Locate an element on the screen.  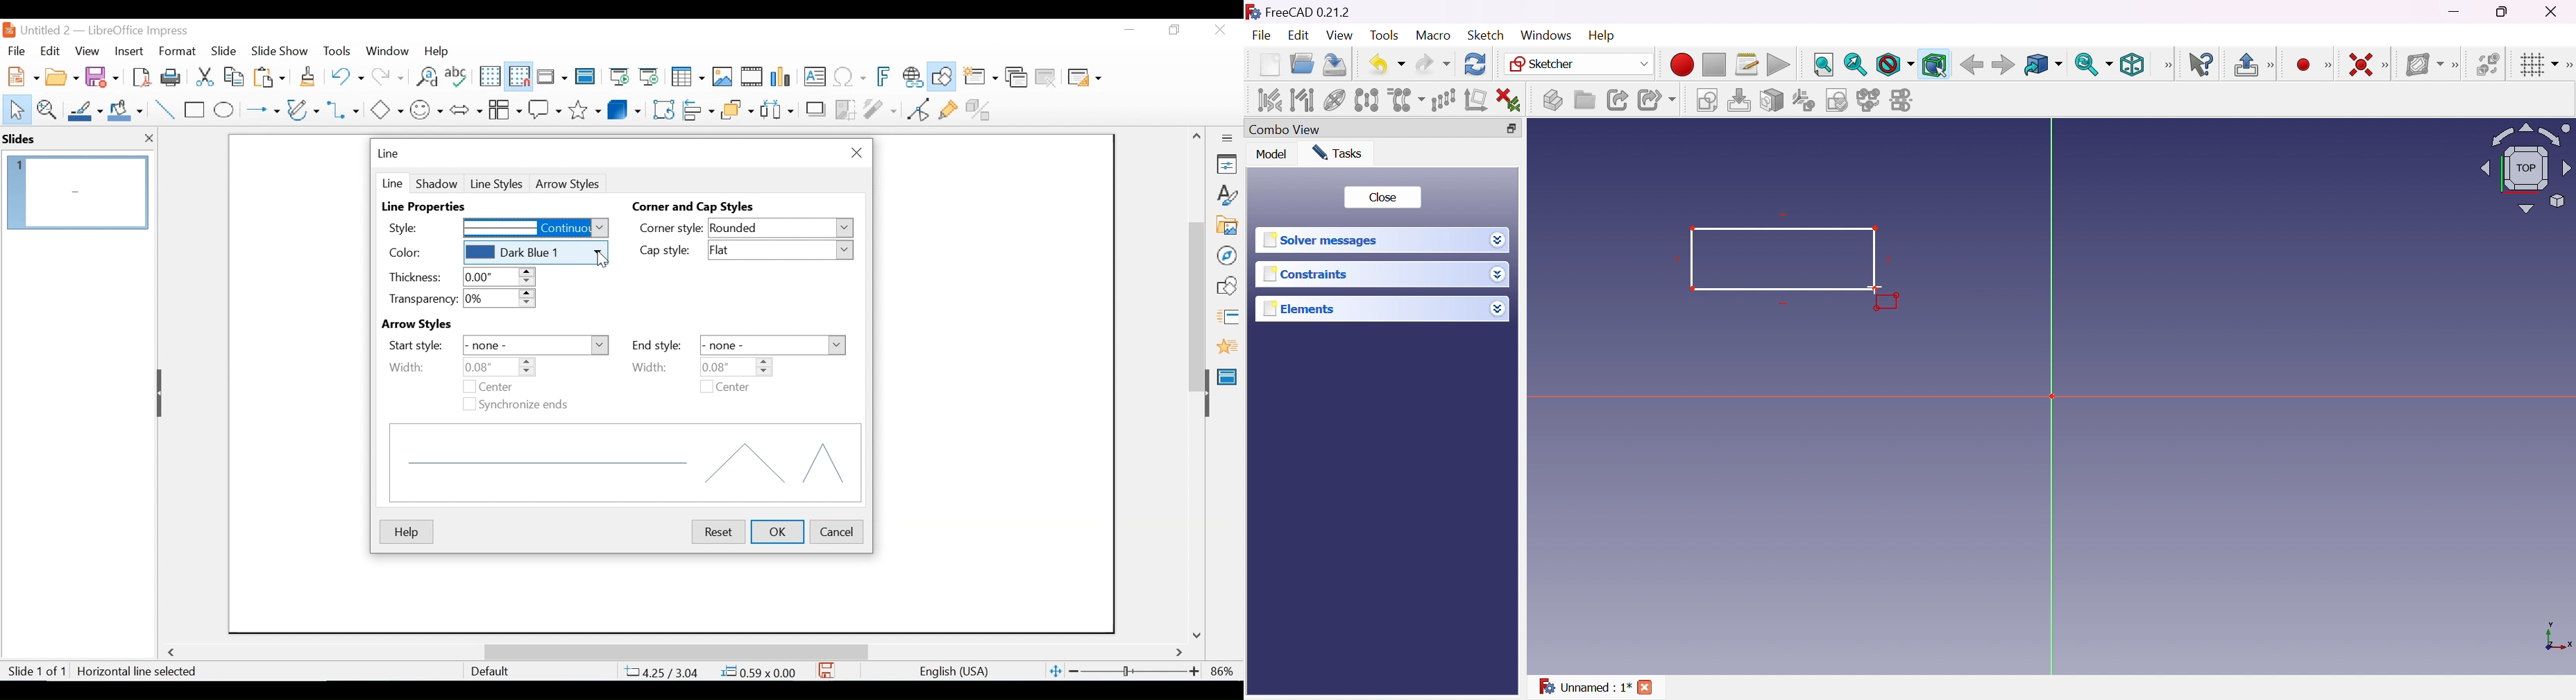
[Sketcher edit mode] is located at coordinates (2273, 64).